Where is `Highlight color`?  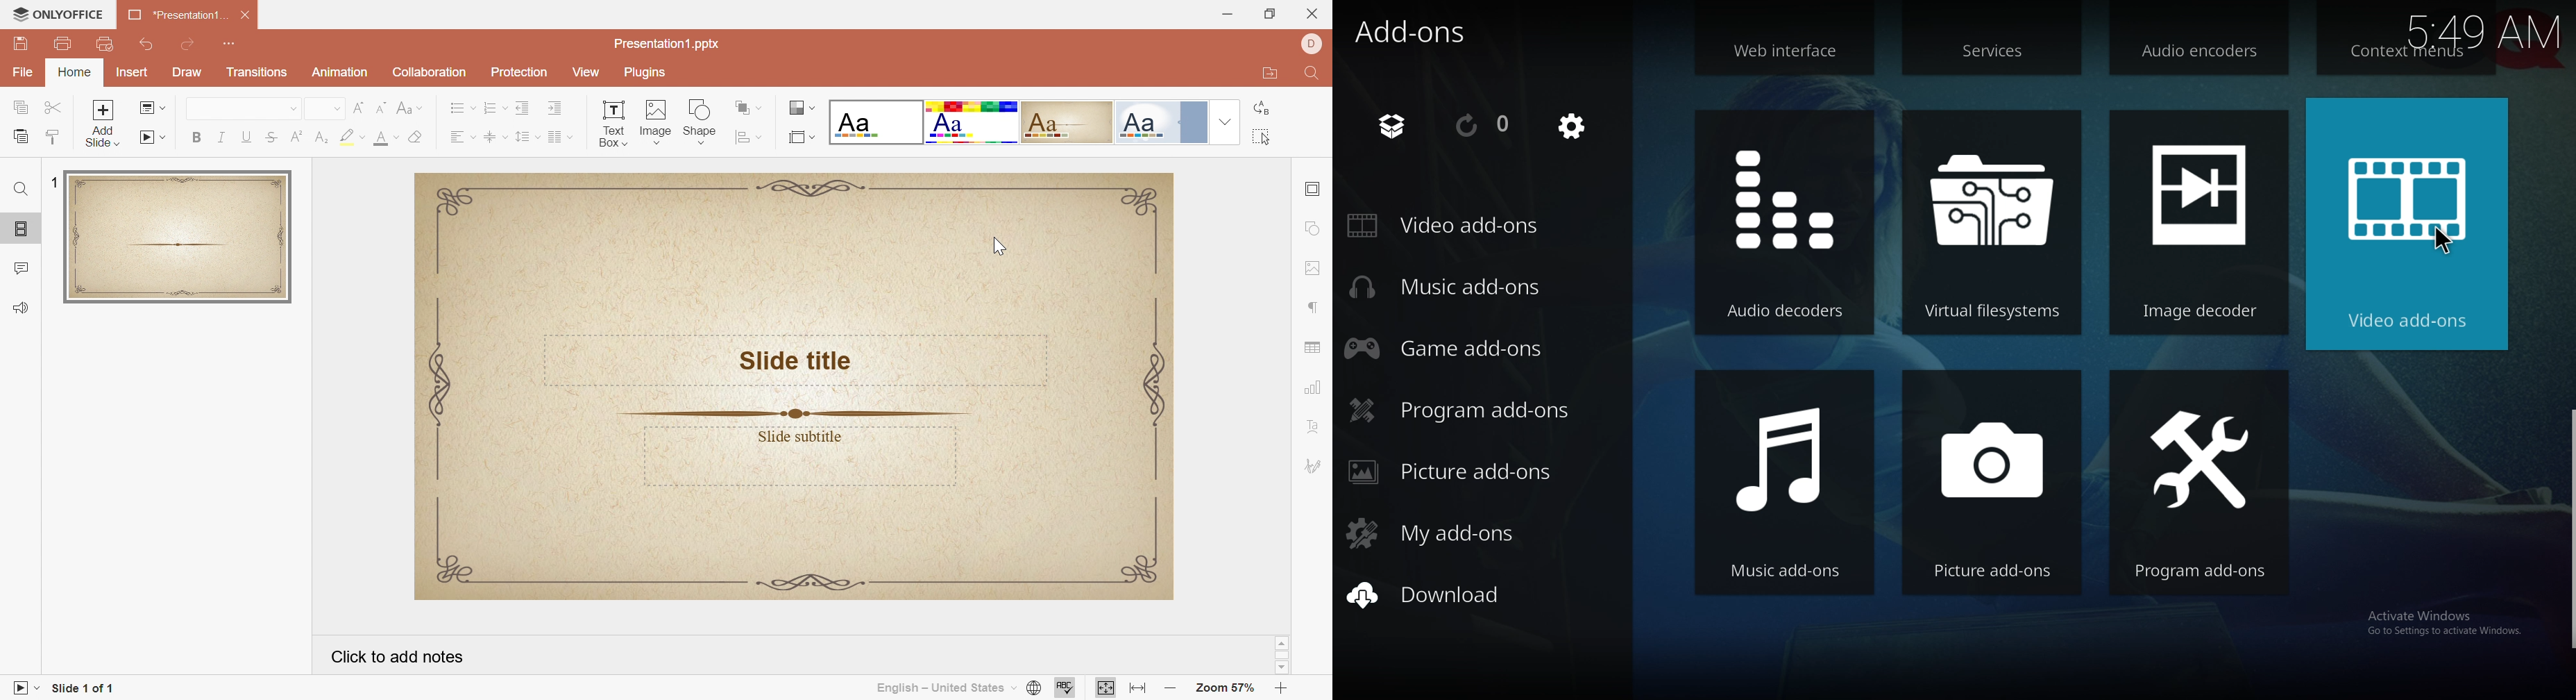 Highlight color is located at coordinates (345, 136).